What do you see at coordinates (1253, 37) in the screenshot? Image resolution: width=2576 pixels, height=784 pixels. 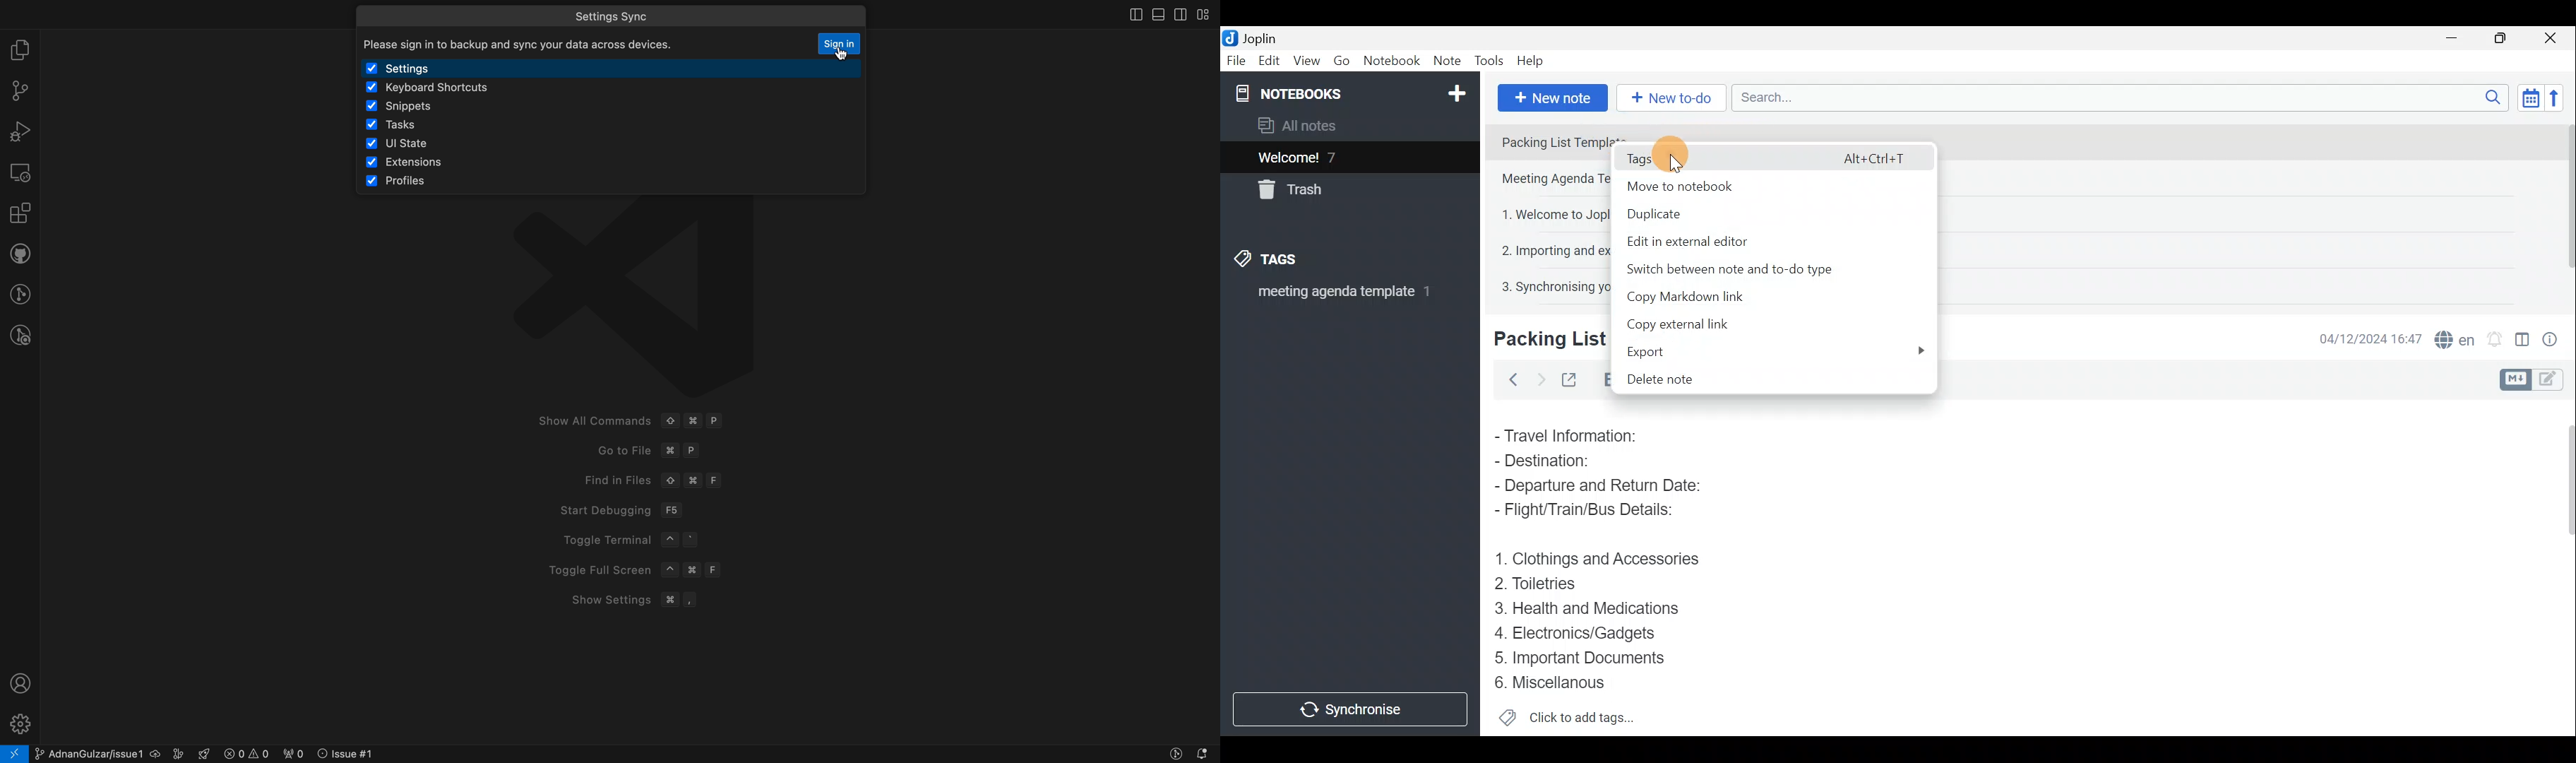 I see `Joplin` at bounding box center [1253, 37].